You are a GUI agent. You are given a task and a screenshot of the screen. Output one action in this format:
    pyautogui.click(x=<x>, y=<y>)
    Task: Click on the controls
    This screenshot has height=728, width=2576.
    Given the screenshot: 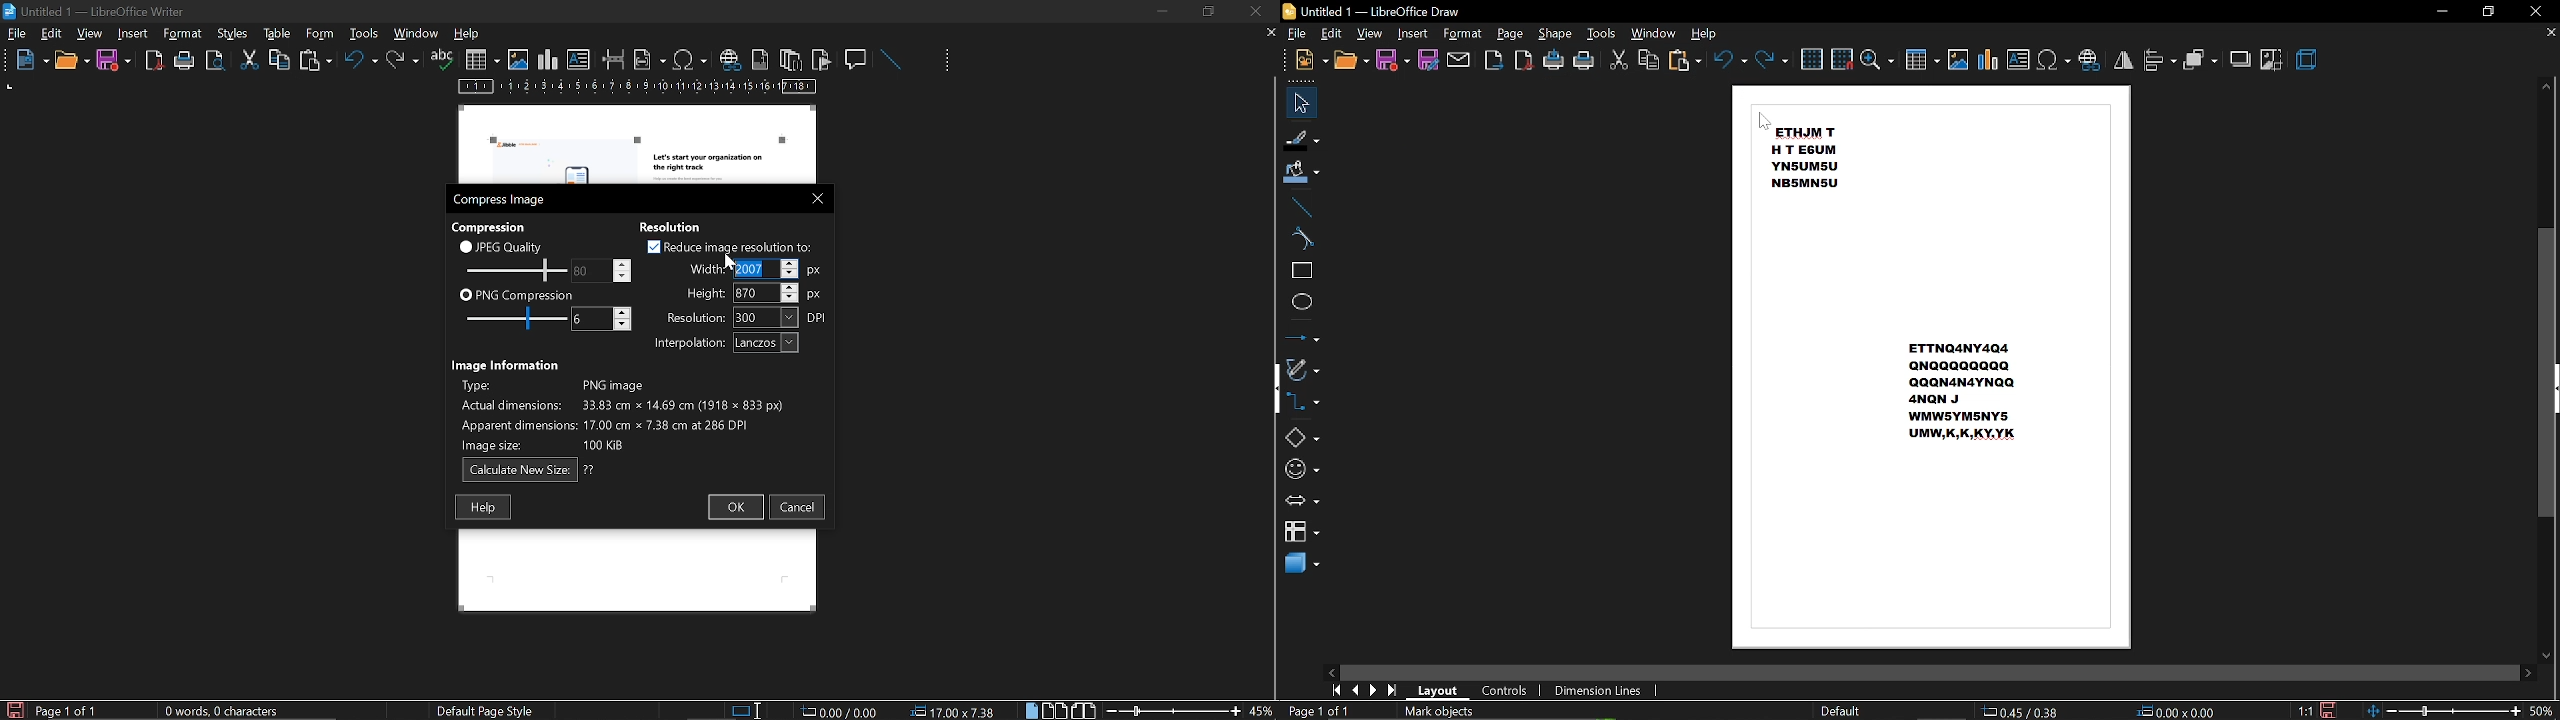 What is the action you would take?
    pyautogui.click(x=1509, y=691)
    